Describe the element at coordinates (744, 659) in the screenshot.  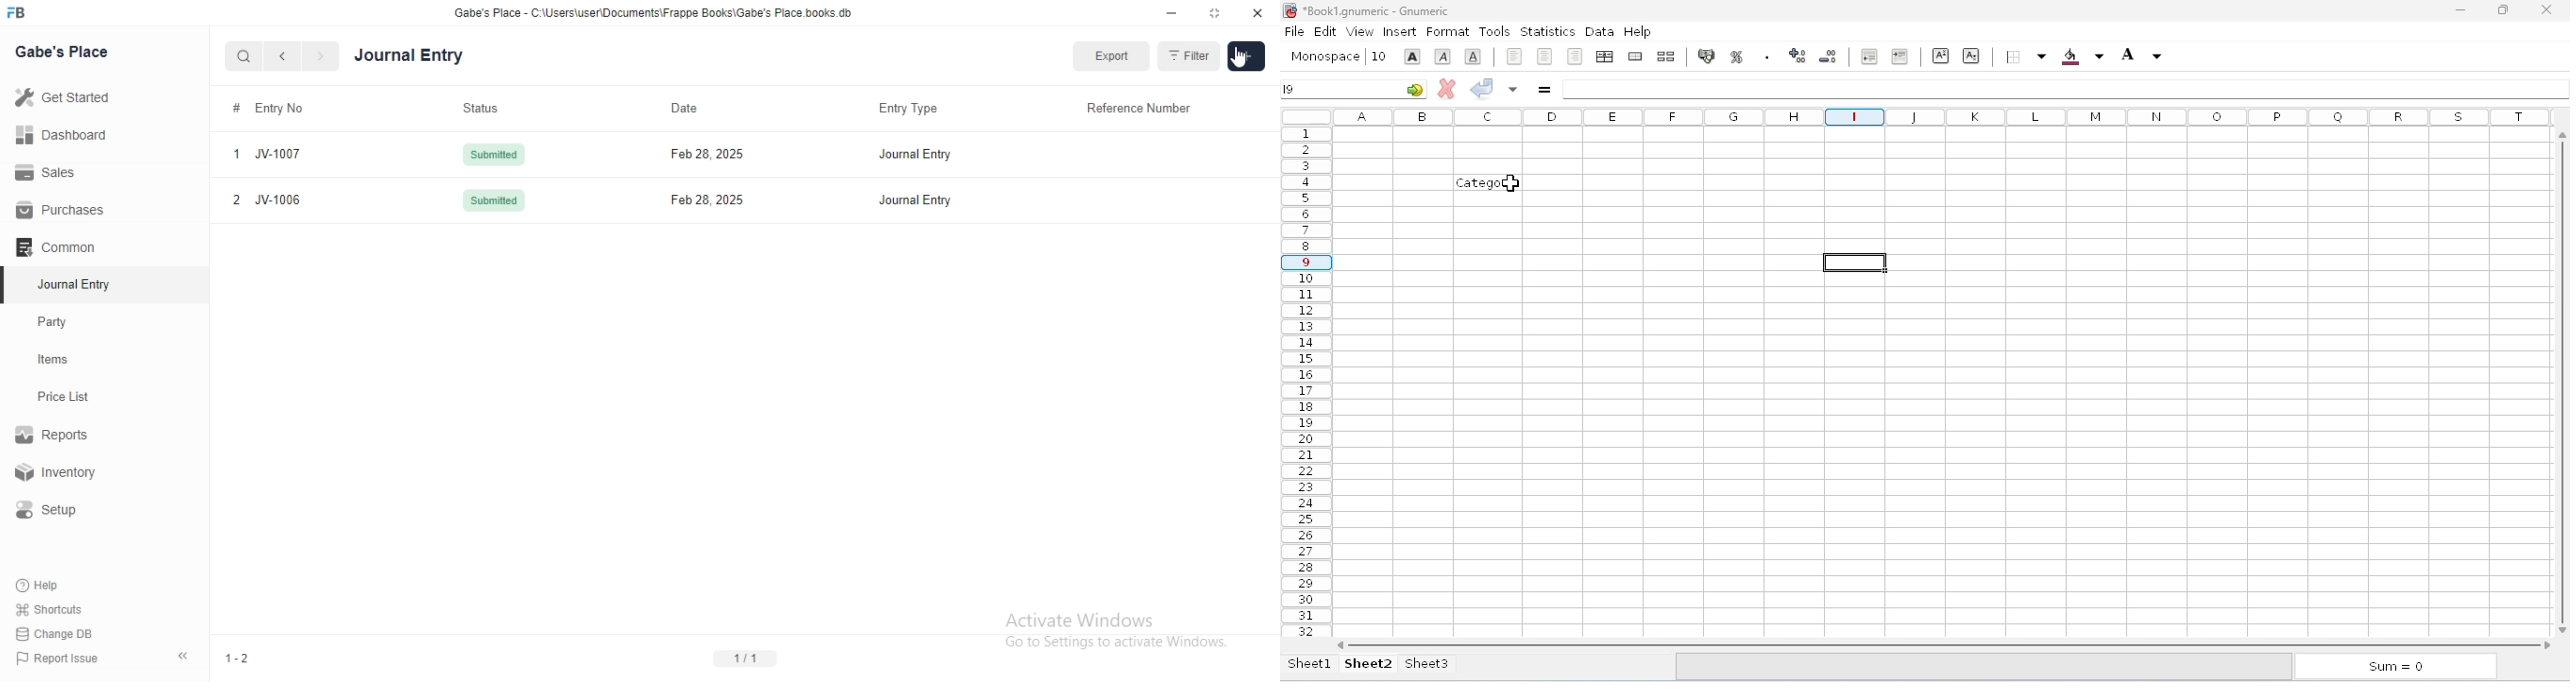
I see `1/1` at that location.